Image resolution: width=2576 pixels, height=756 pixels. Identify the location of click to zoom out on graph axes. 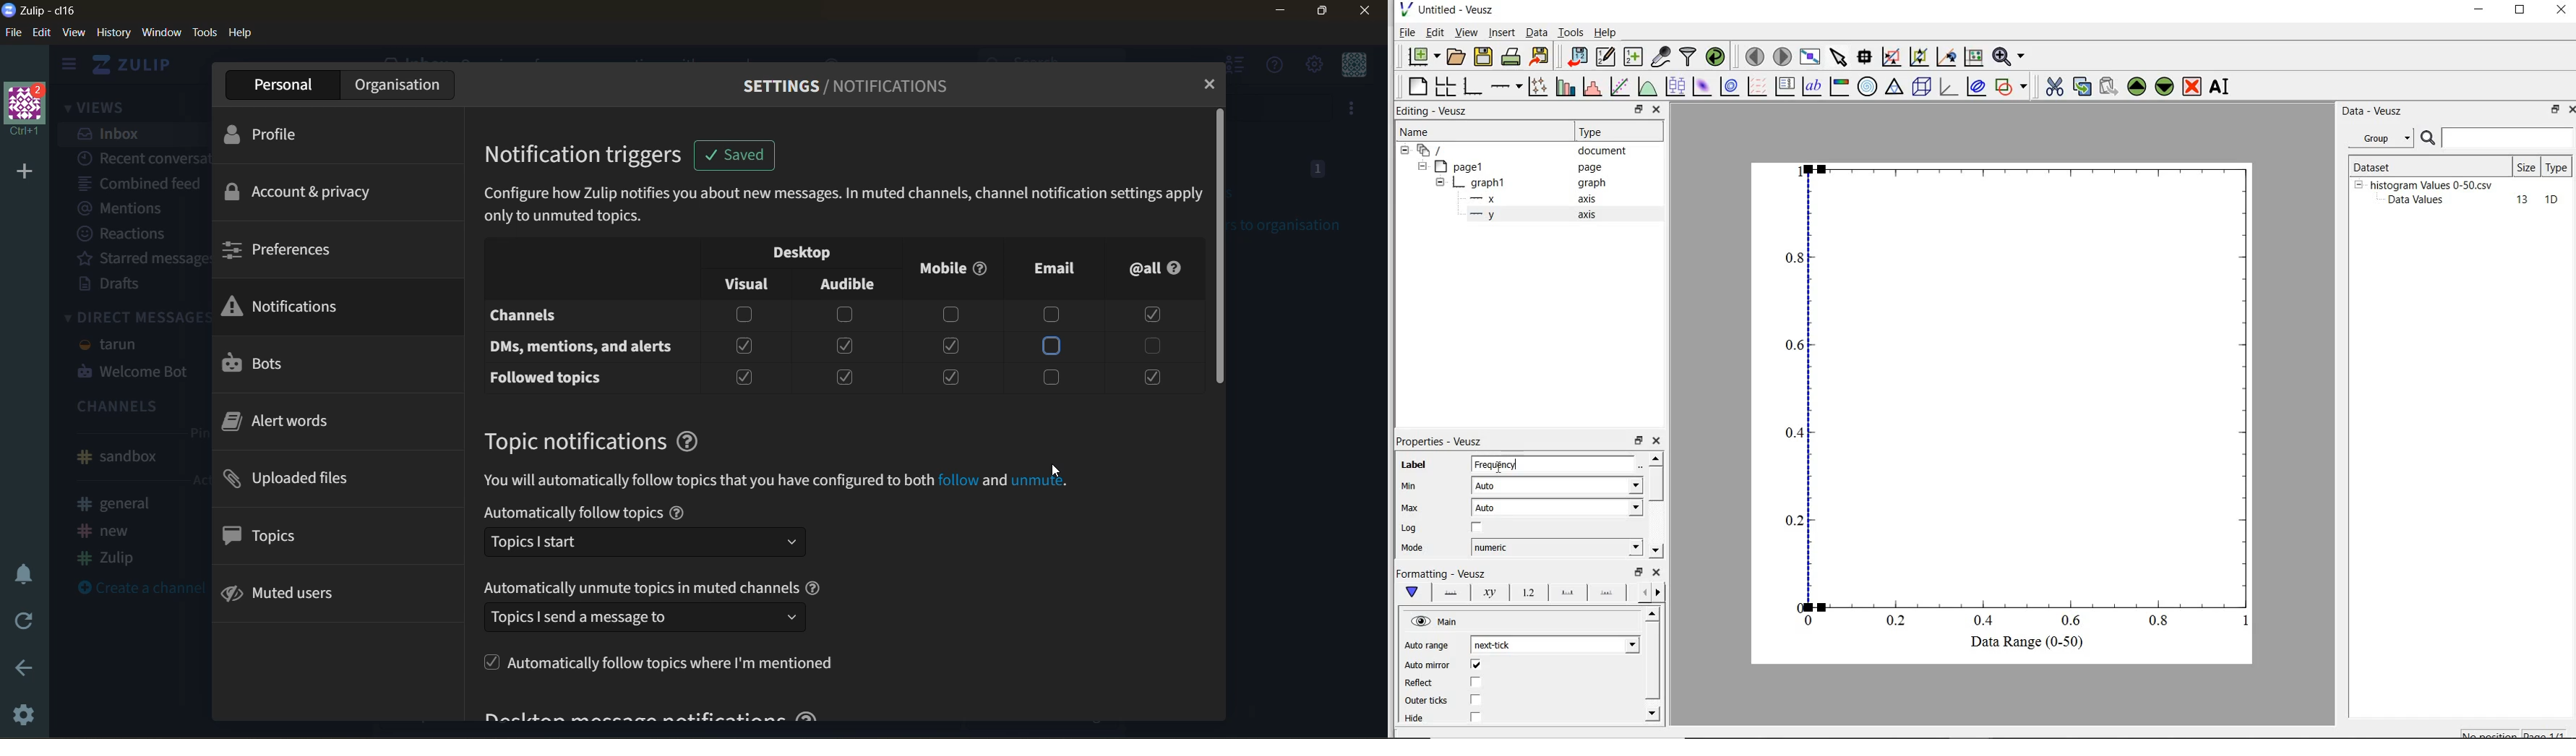
(1946, 57).